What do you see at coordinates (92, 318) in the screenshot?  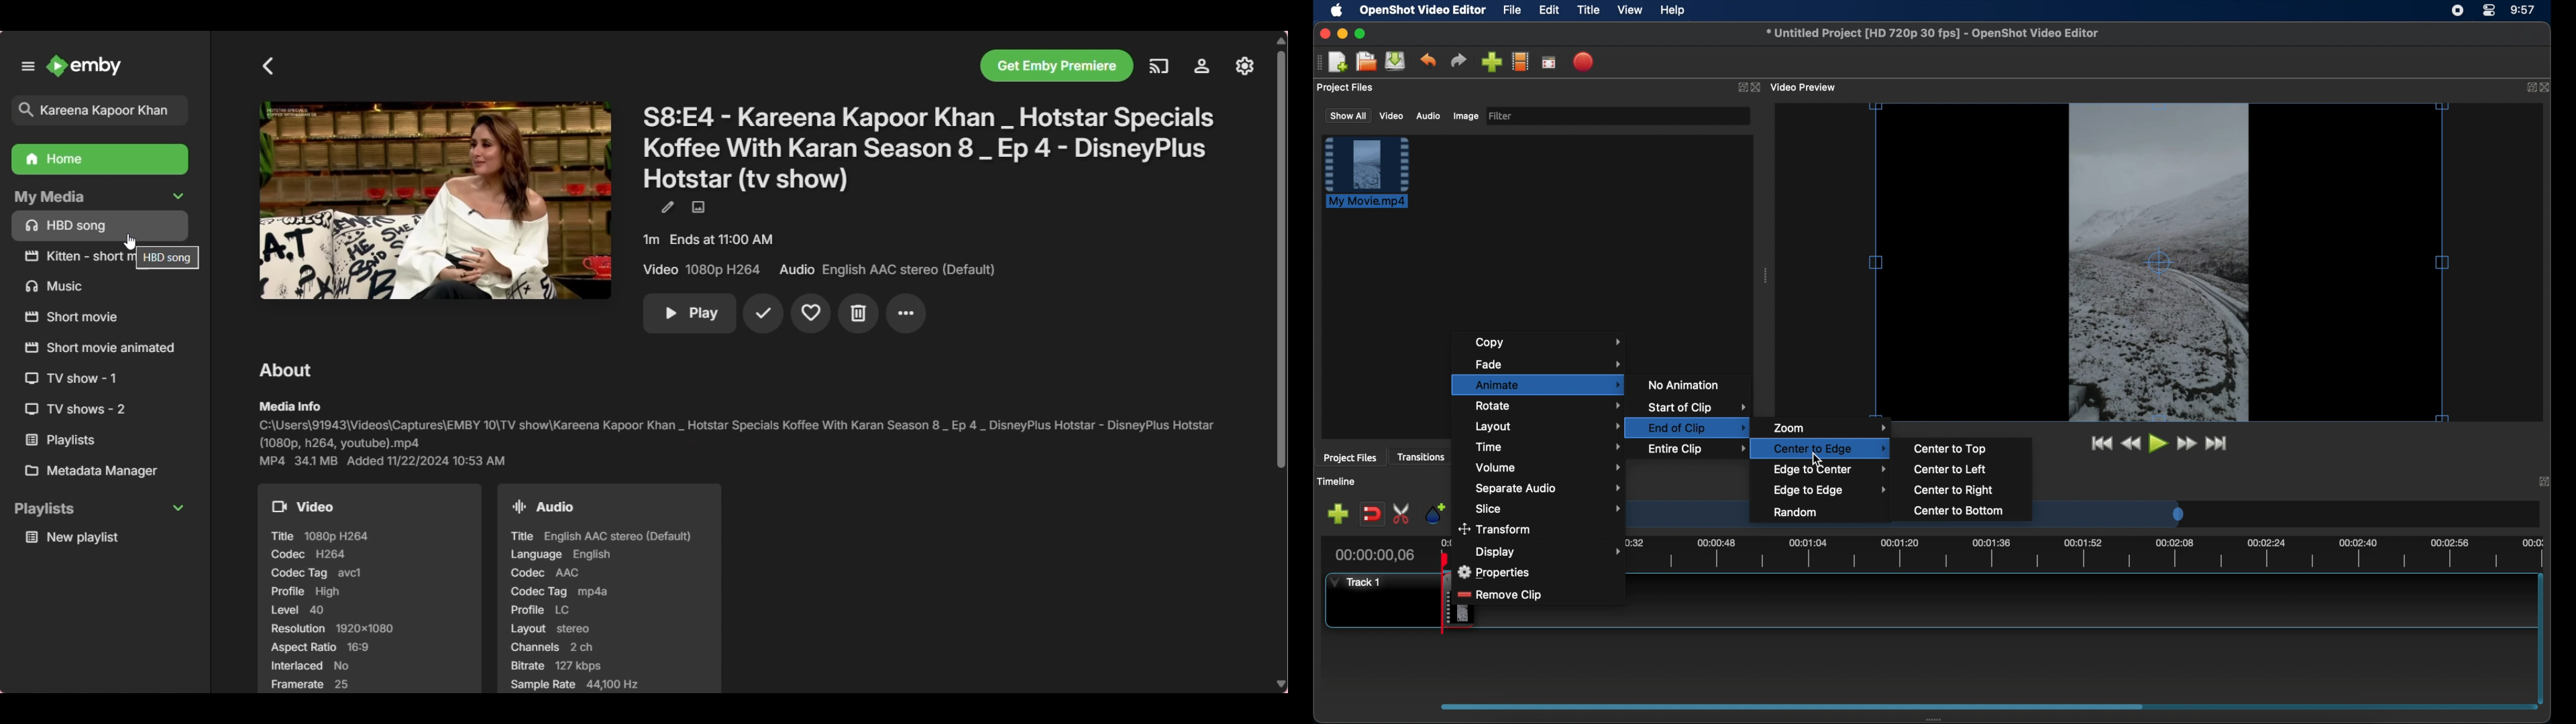 I see `` at bounding box center [92, 318].